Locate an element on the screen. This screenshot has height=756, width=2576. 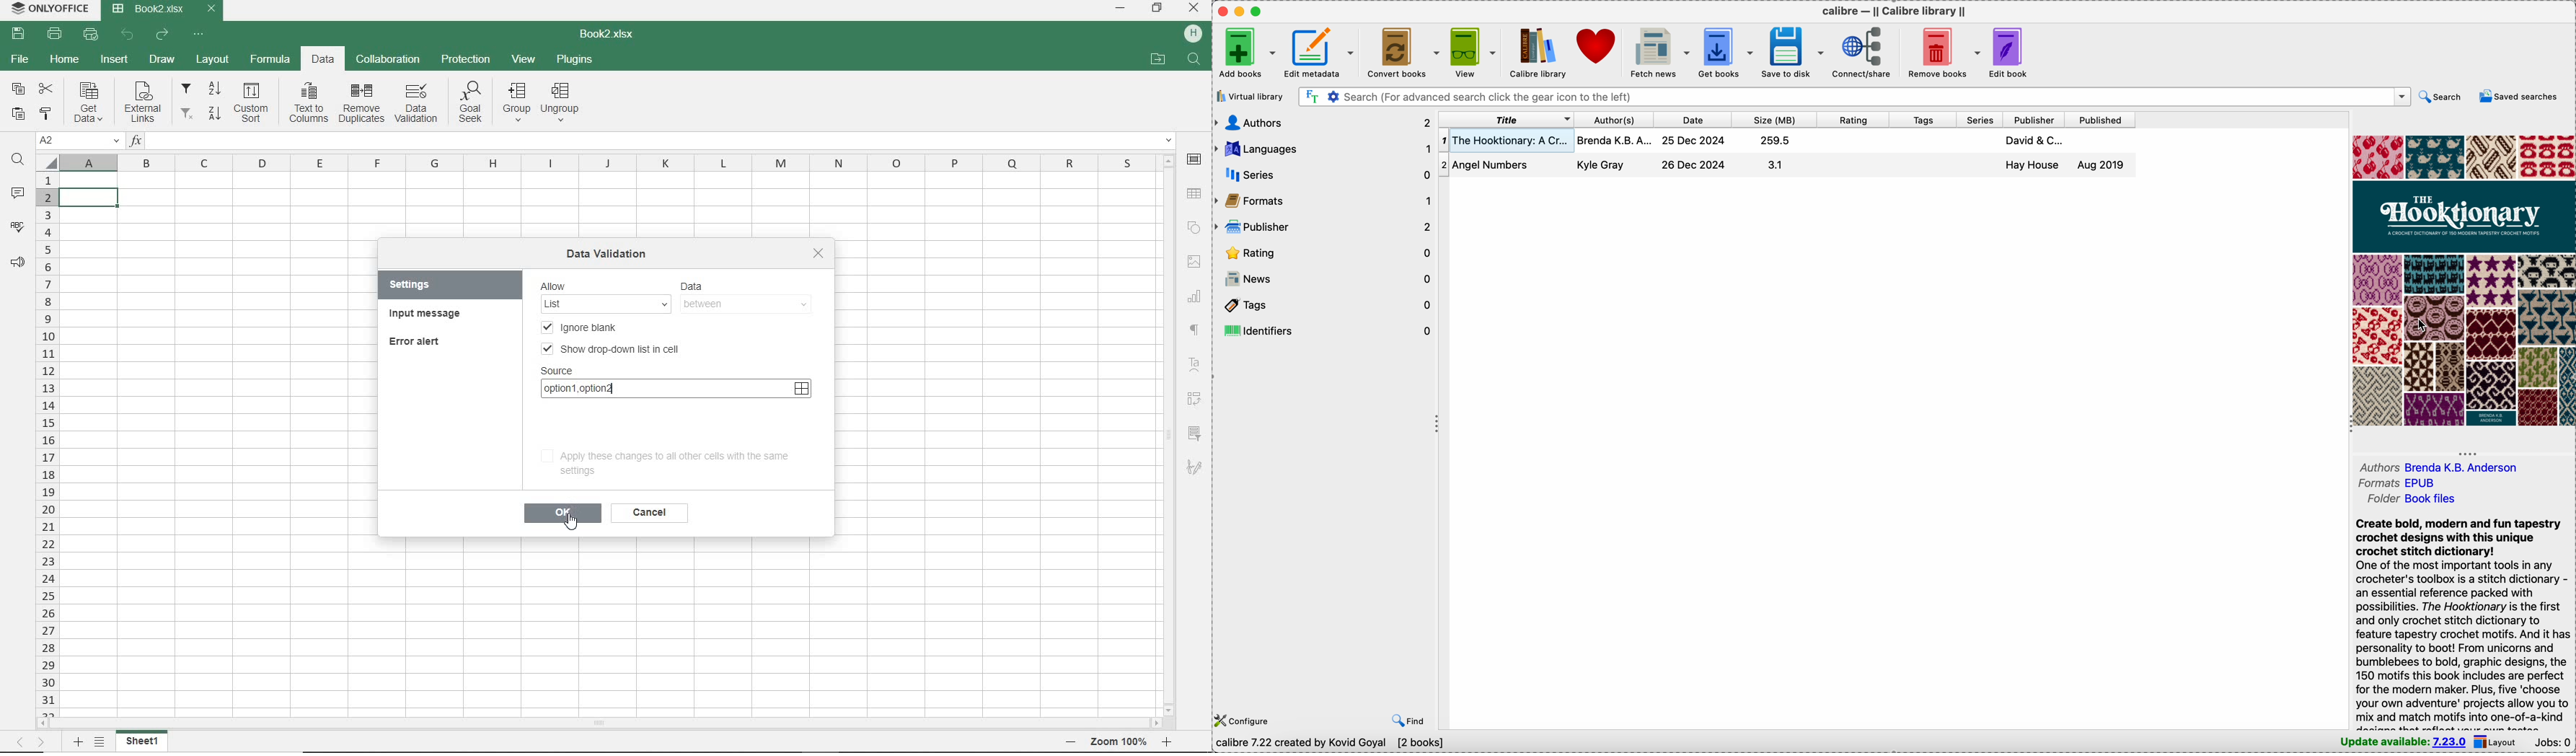
synopsis is located at coordinates (2463, 623).